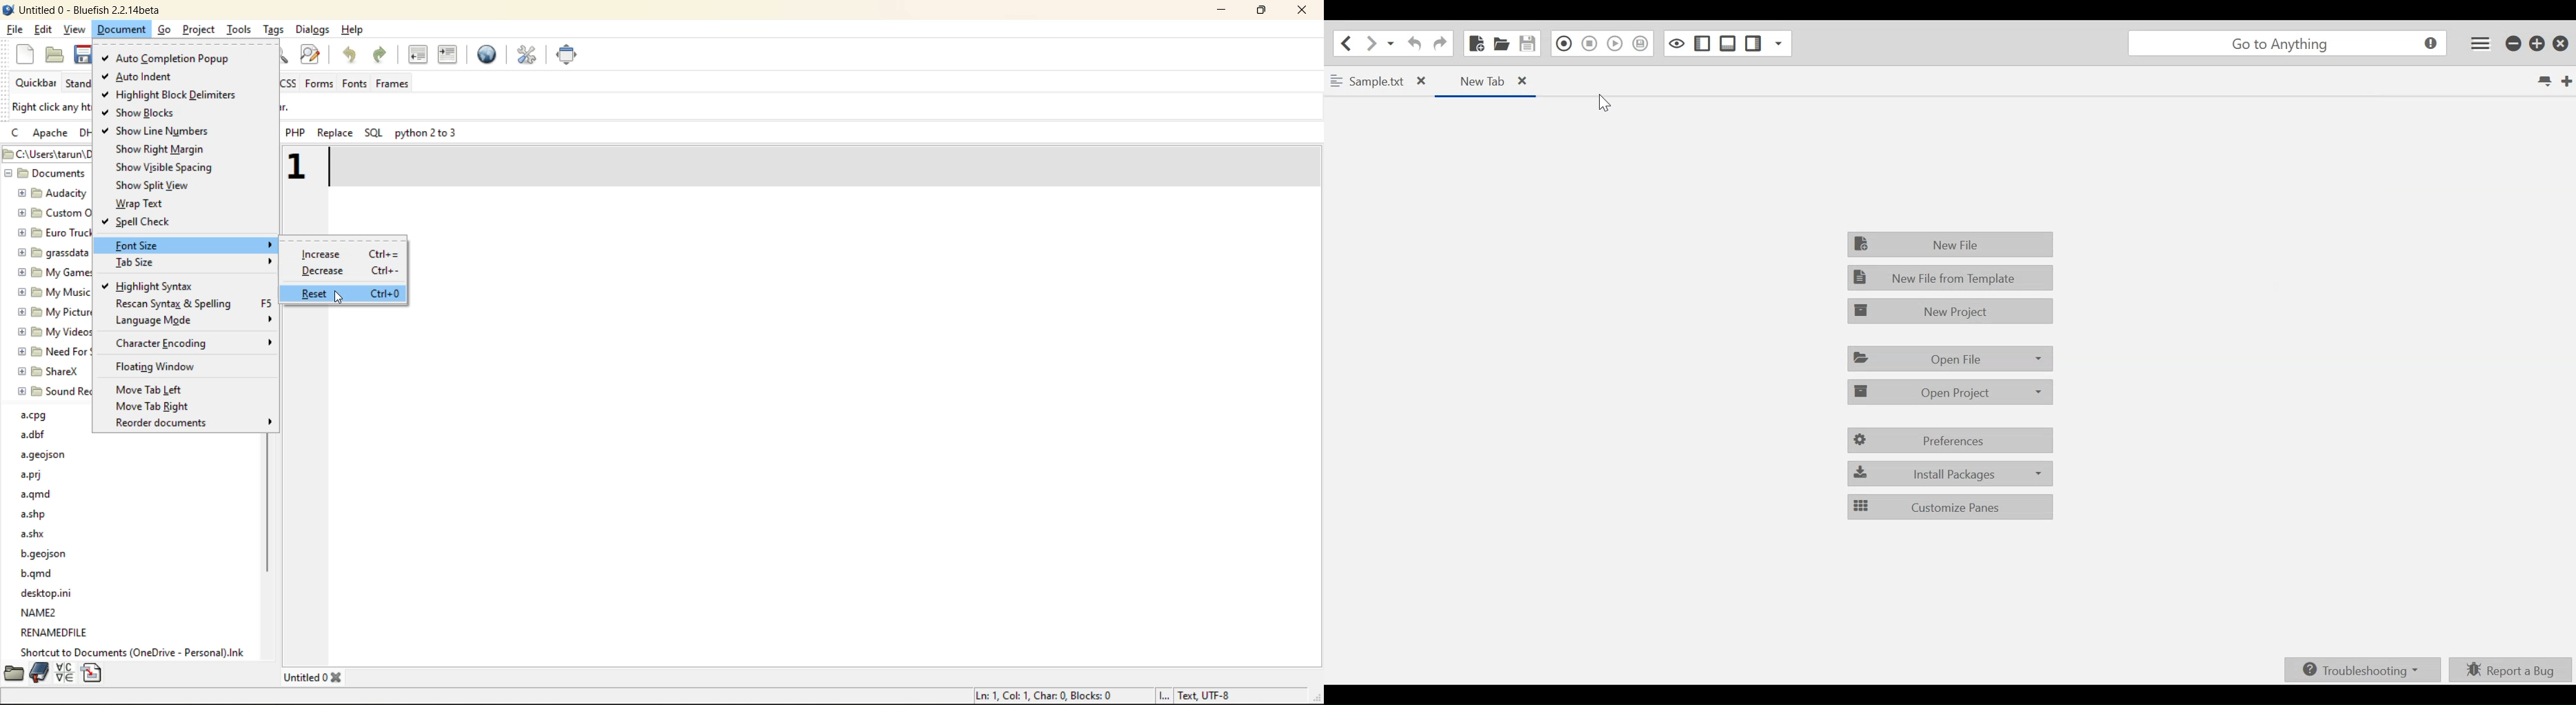  I want to click on Report Bug, so click(2511, 668).